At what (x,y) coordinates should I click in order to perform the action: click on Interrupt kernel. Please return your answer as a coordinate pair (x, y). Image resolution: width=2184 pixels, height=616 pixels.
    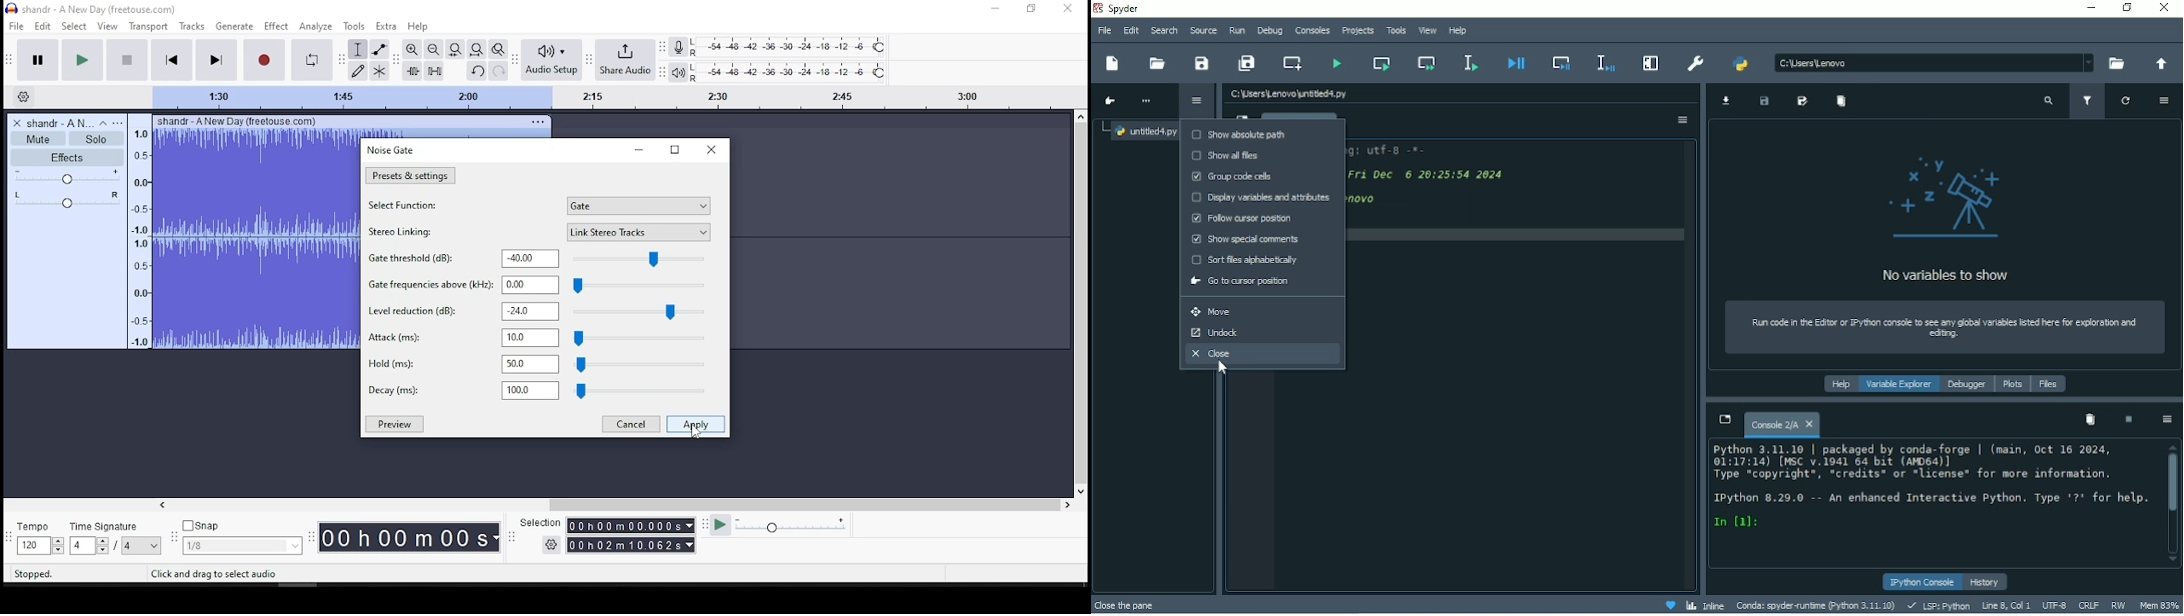
    Looking at the image, I should click on (2125, 418).